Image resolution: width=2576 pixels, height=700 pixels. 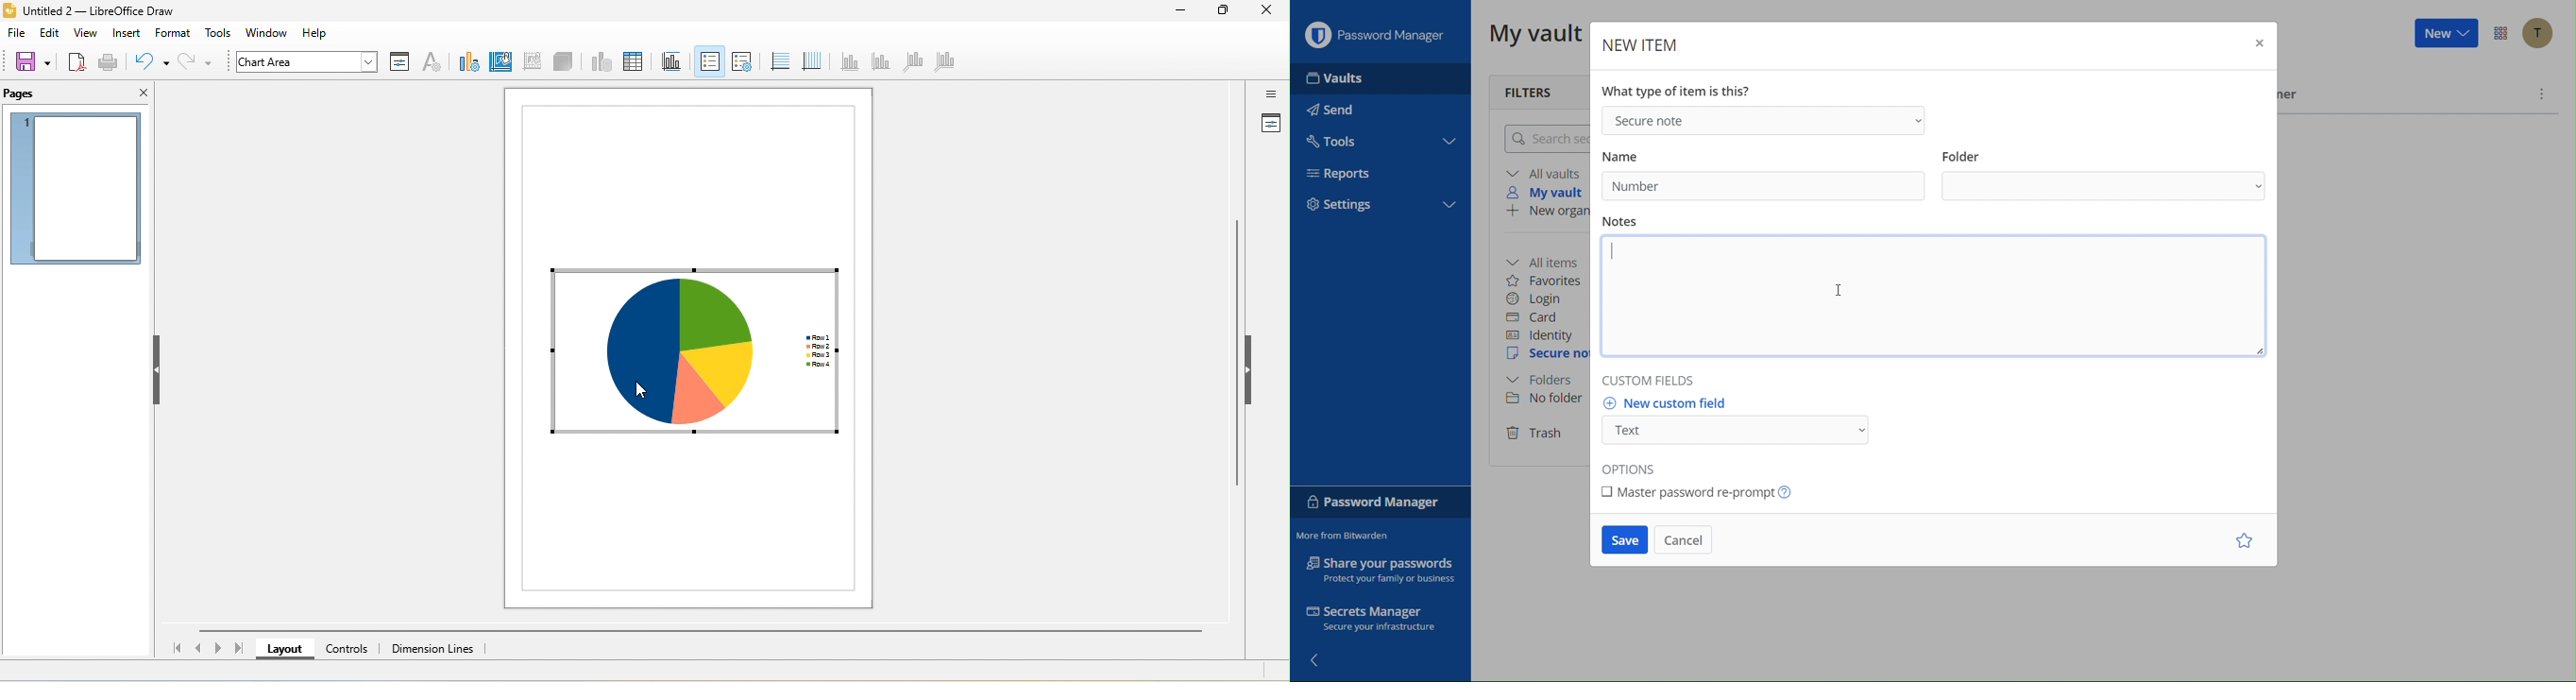 What do you see at coordinates (76, 61) in the screenshot?
I see `export as pdf` at bounding box center [76, 61].